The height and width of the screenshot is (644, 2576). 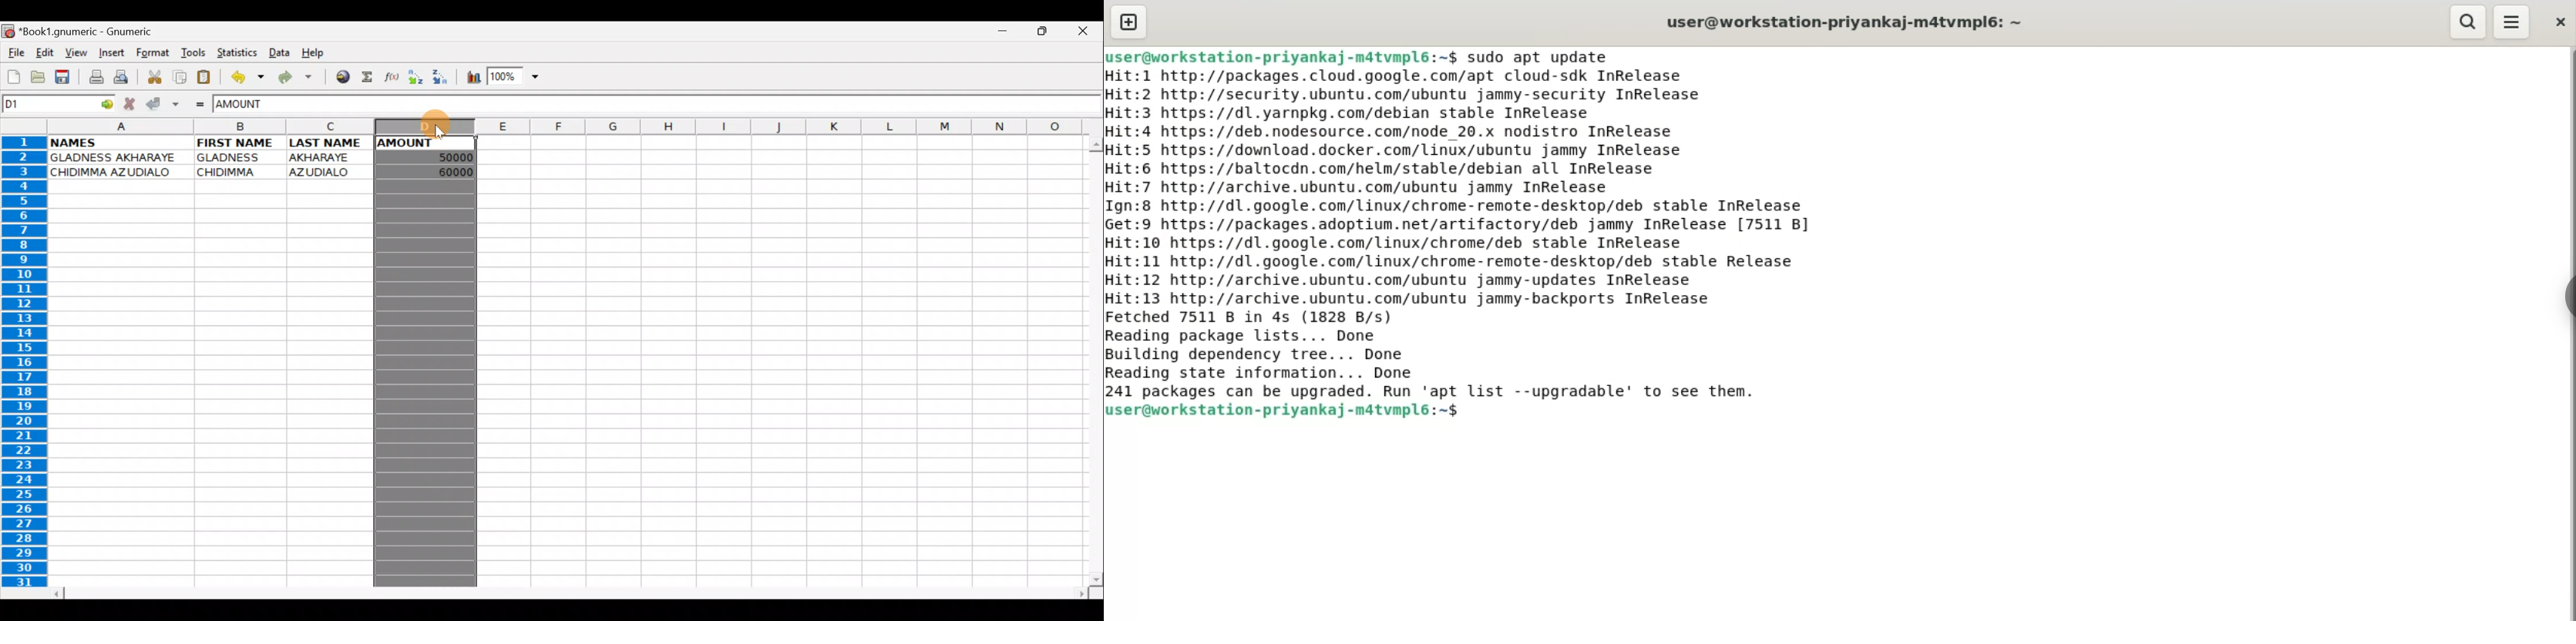 I want to click on Minimize, so click(x=1007, y=33).